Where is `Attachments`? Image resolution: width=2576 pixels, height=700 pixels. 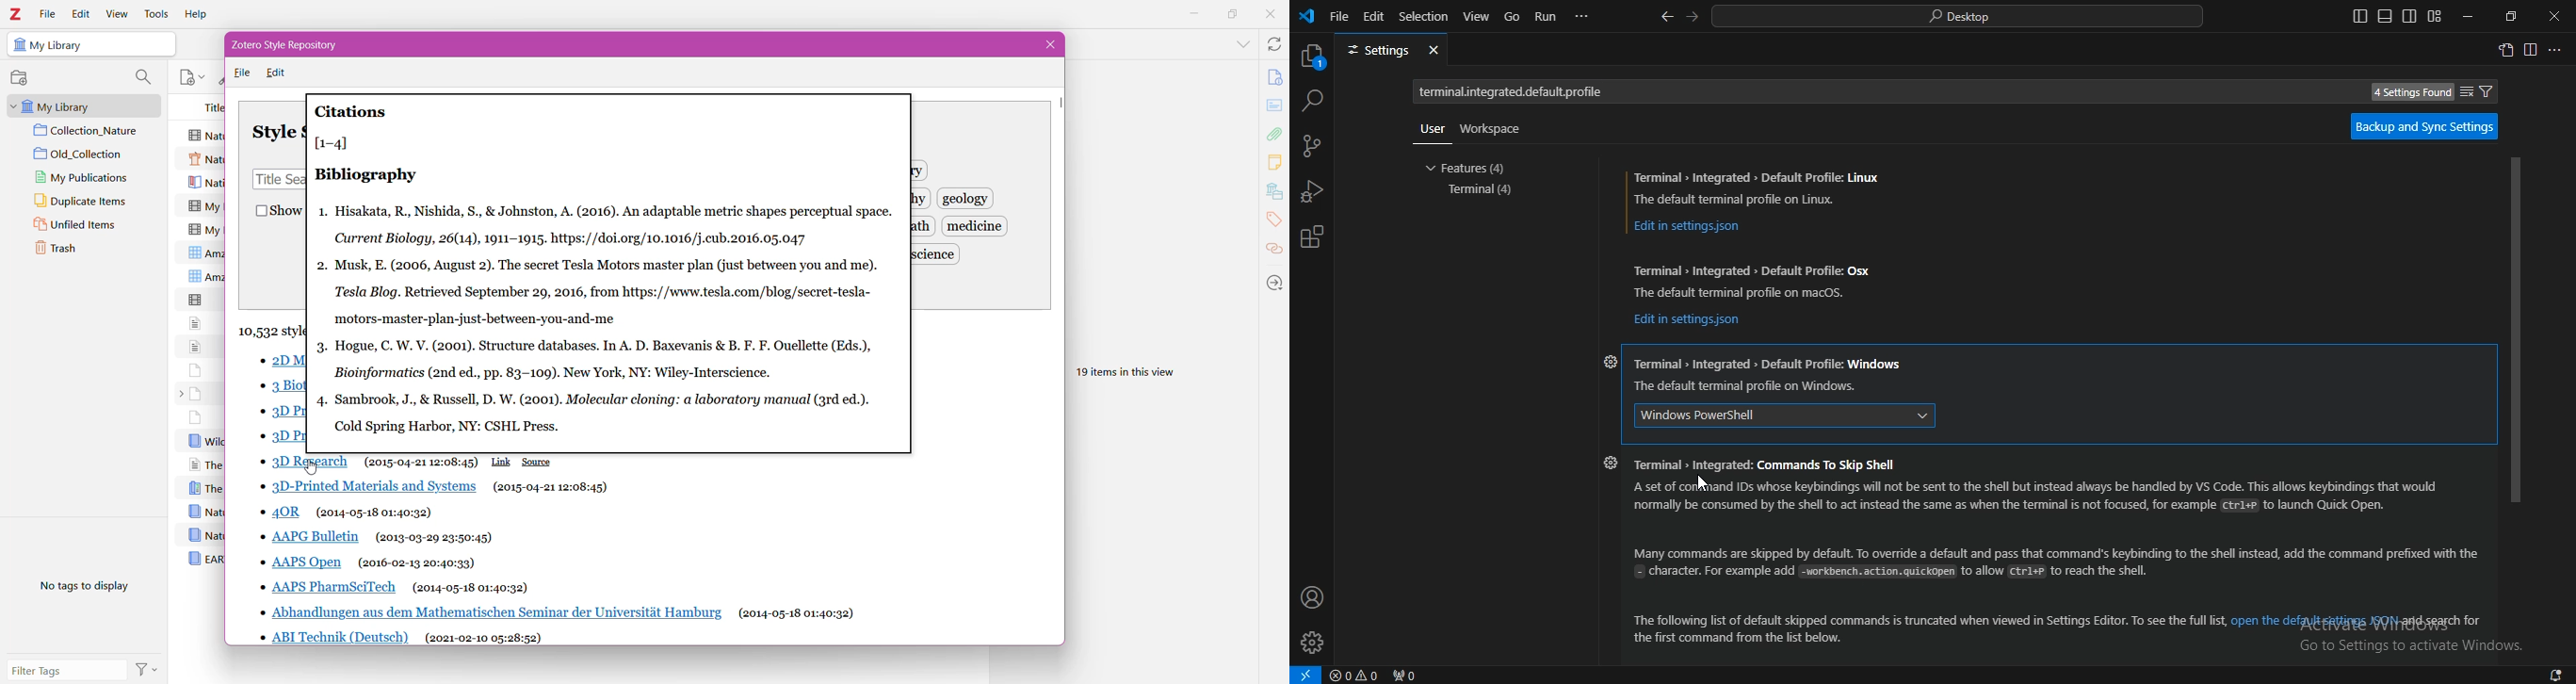 Attachments is located at coordinates (1276, 133).